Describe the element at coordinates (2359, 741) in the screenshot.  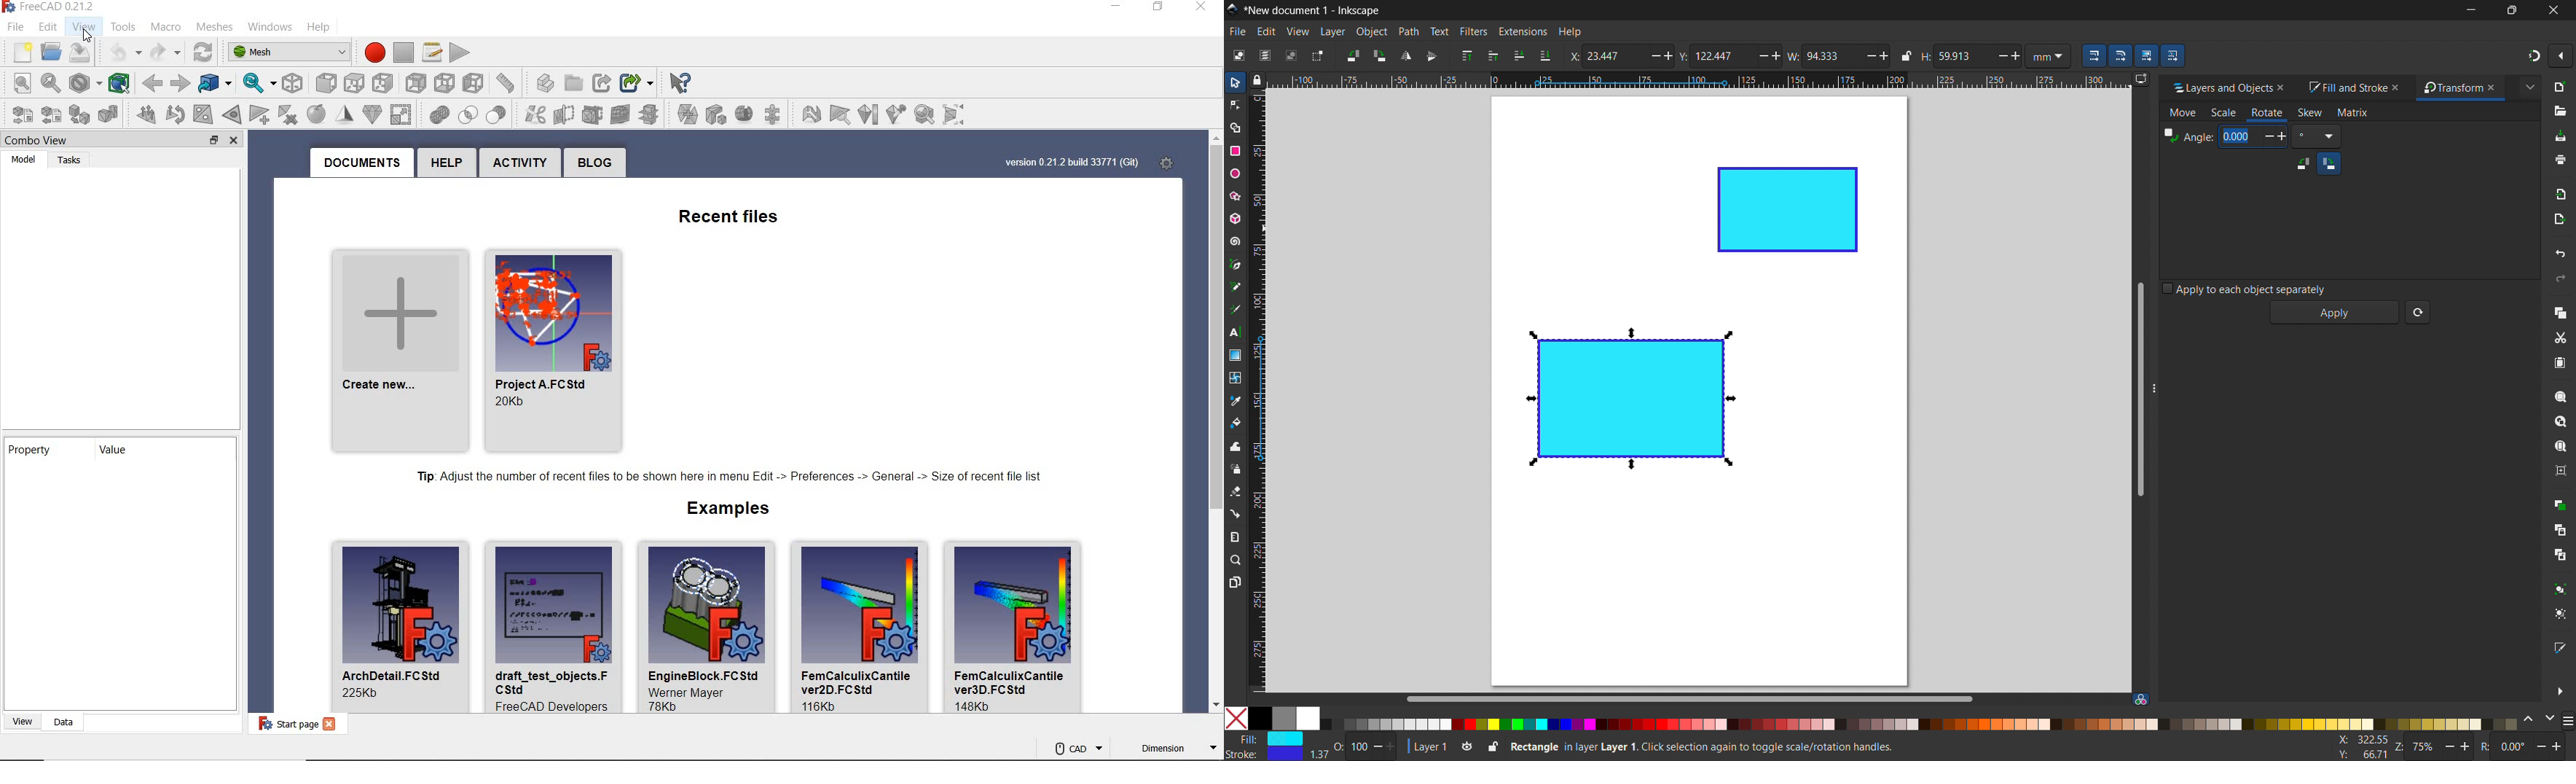
I see `X: 100.77` at that location.